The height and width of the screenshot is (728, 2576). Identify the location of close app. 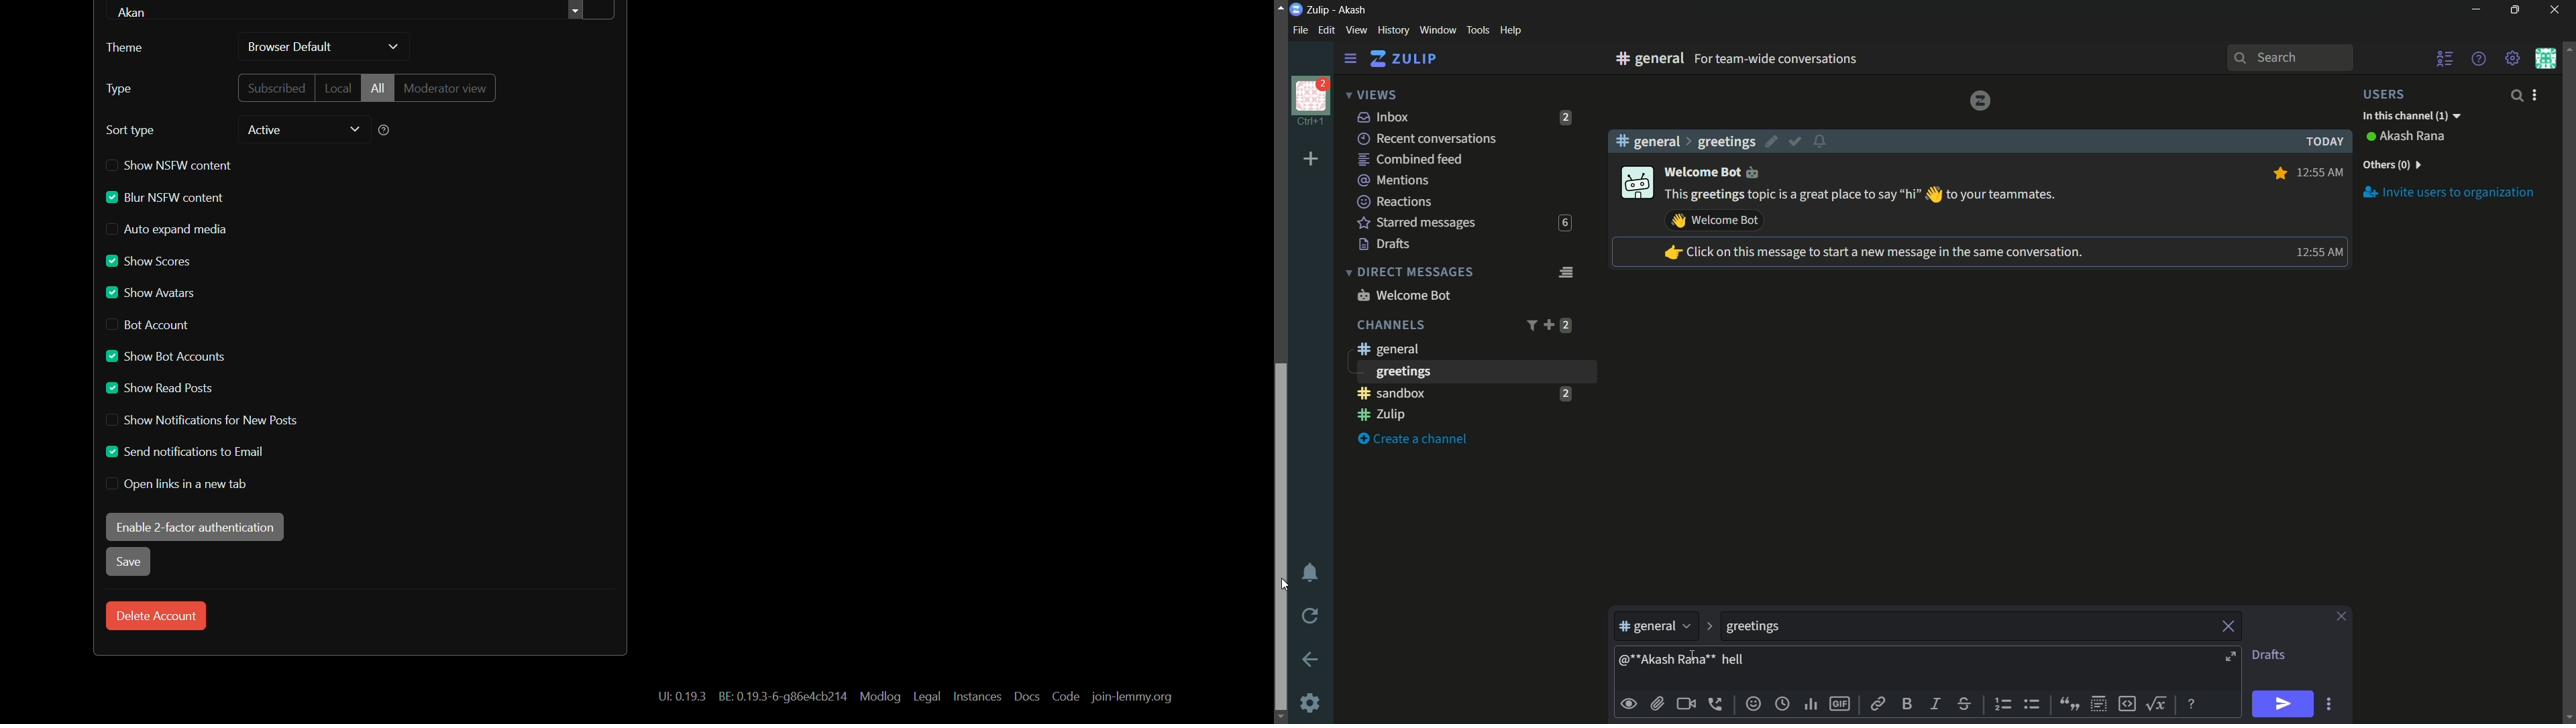
(2553, 10).